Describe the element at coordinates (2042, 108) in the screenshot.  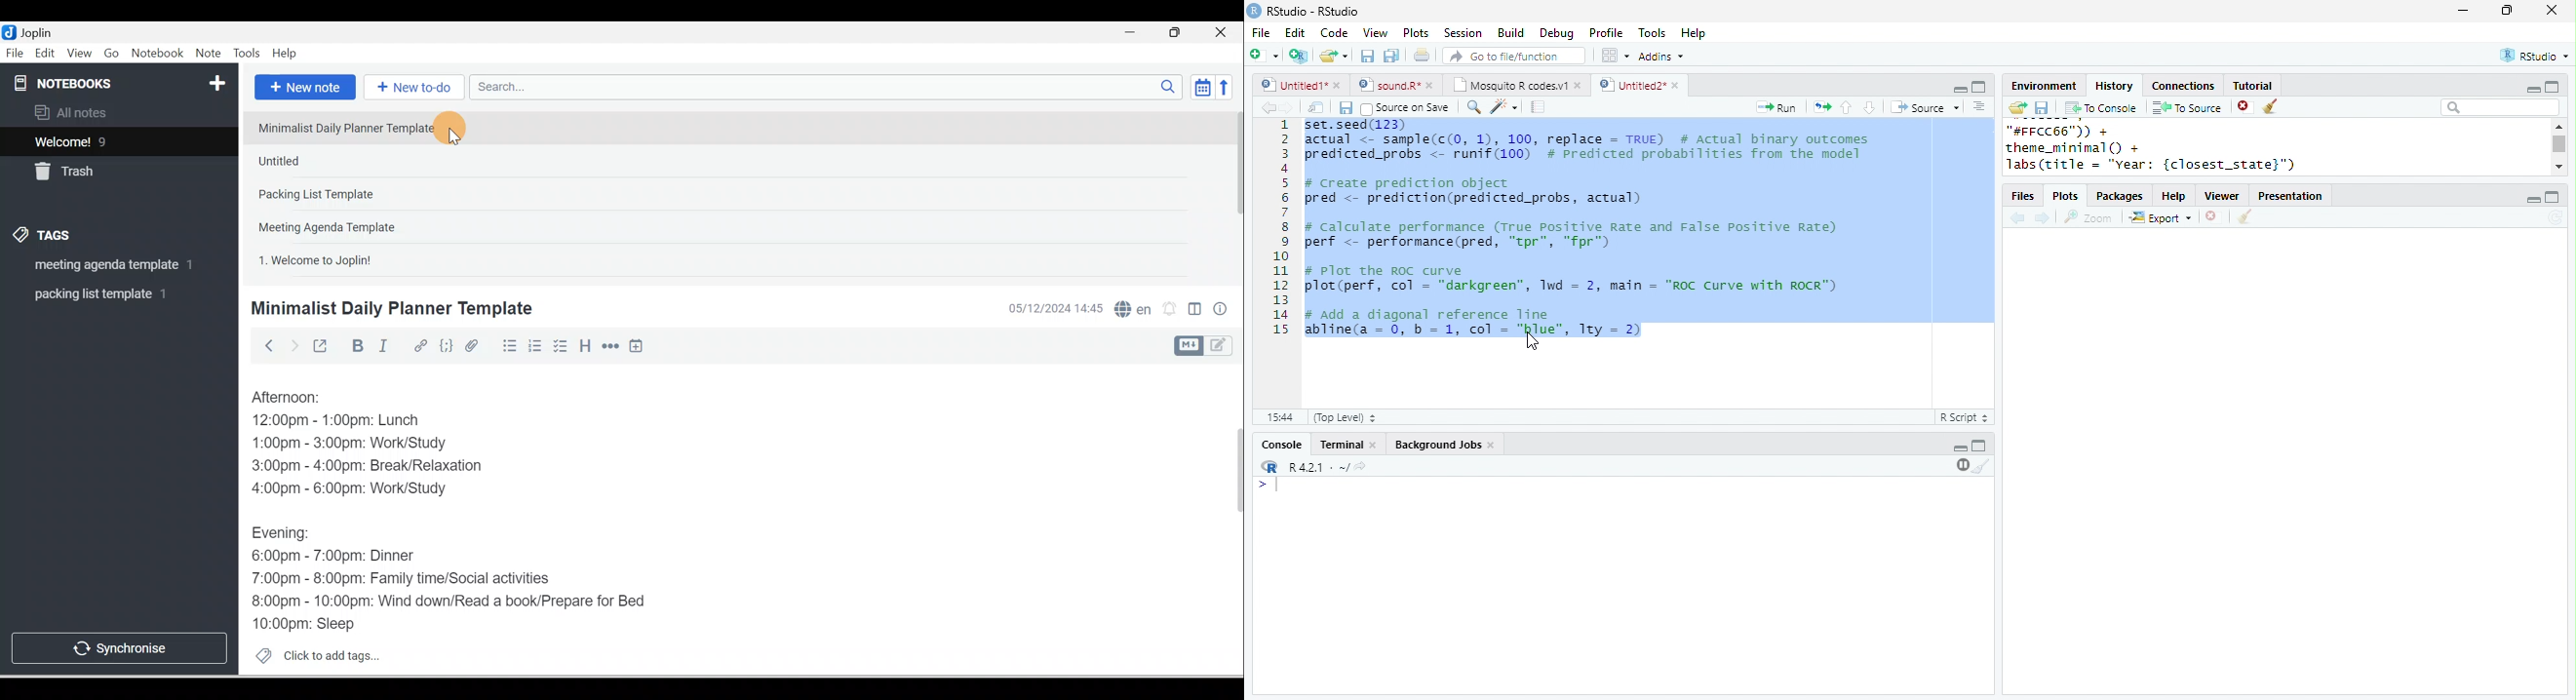
I see `save` at that location.